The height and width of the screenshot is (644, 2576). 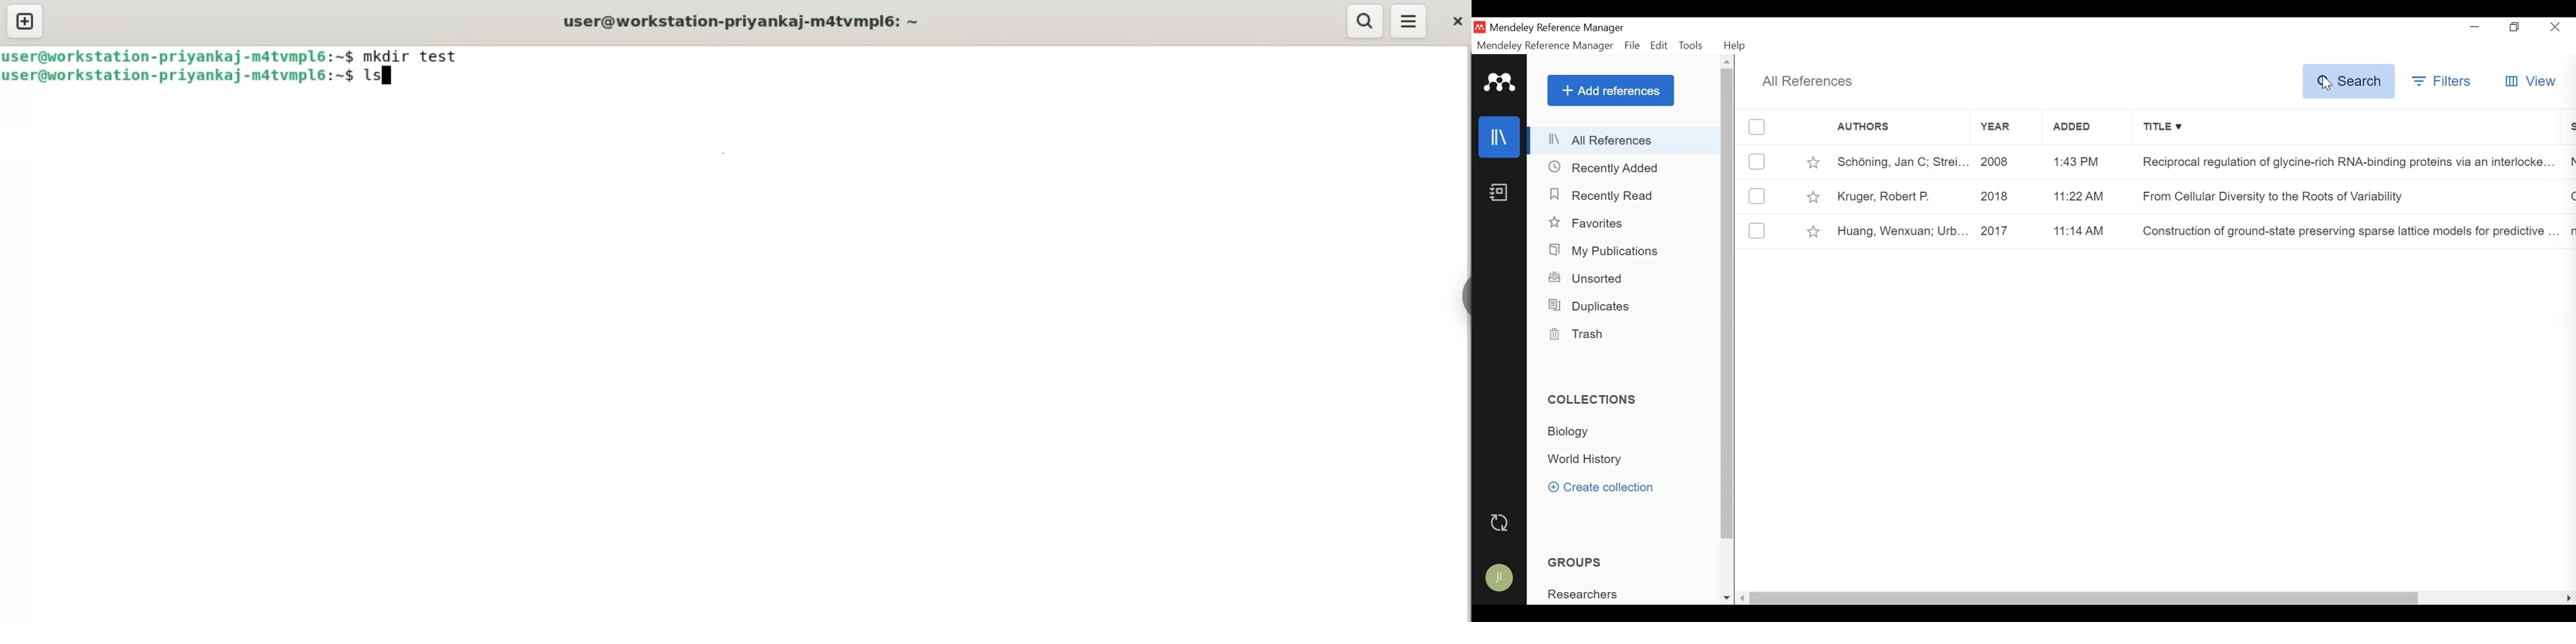 I want to click on Reciprocal regulation of glycine-rich RNA-binding proteins via an interlocke., so click(x=2341, y=162).